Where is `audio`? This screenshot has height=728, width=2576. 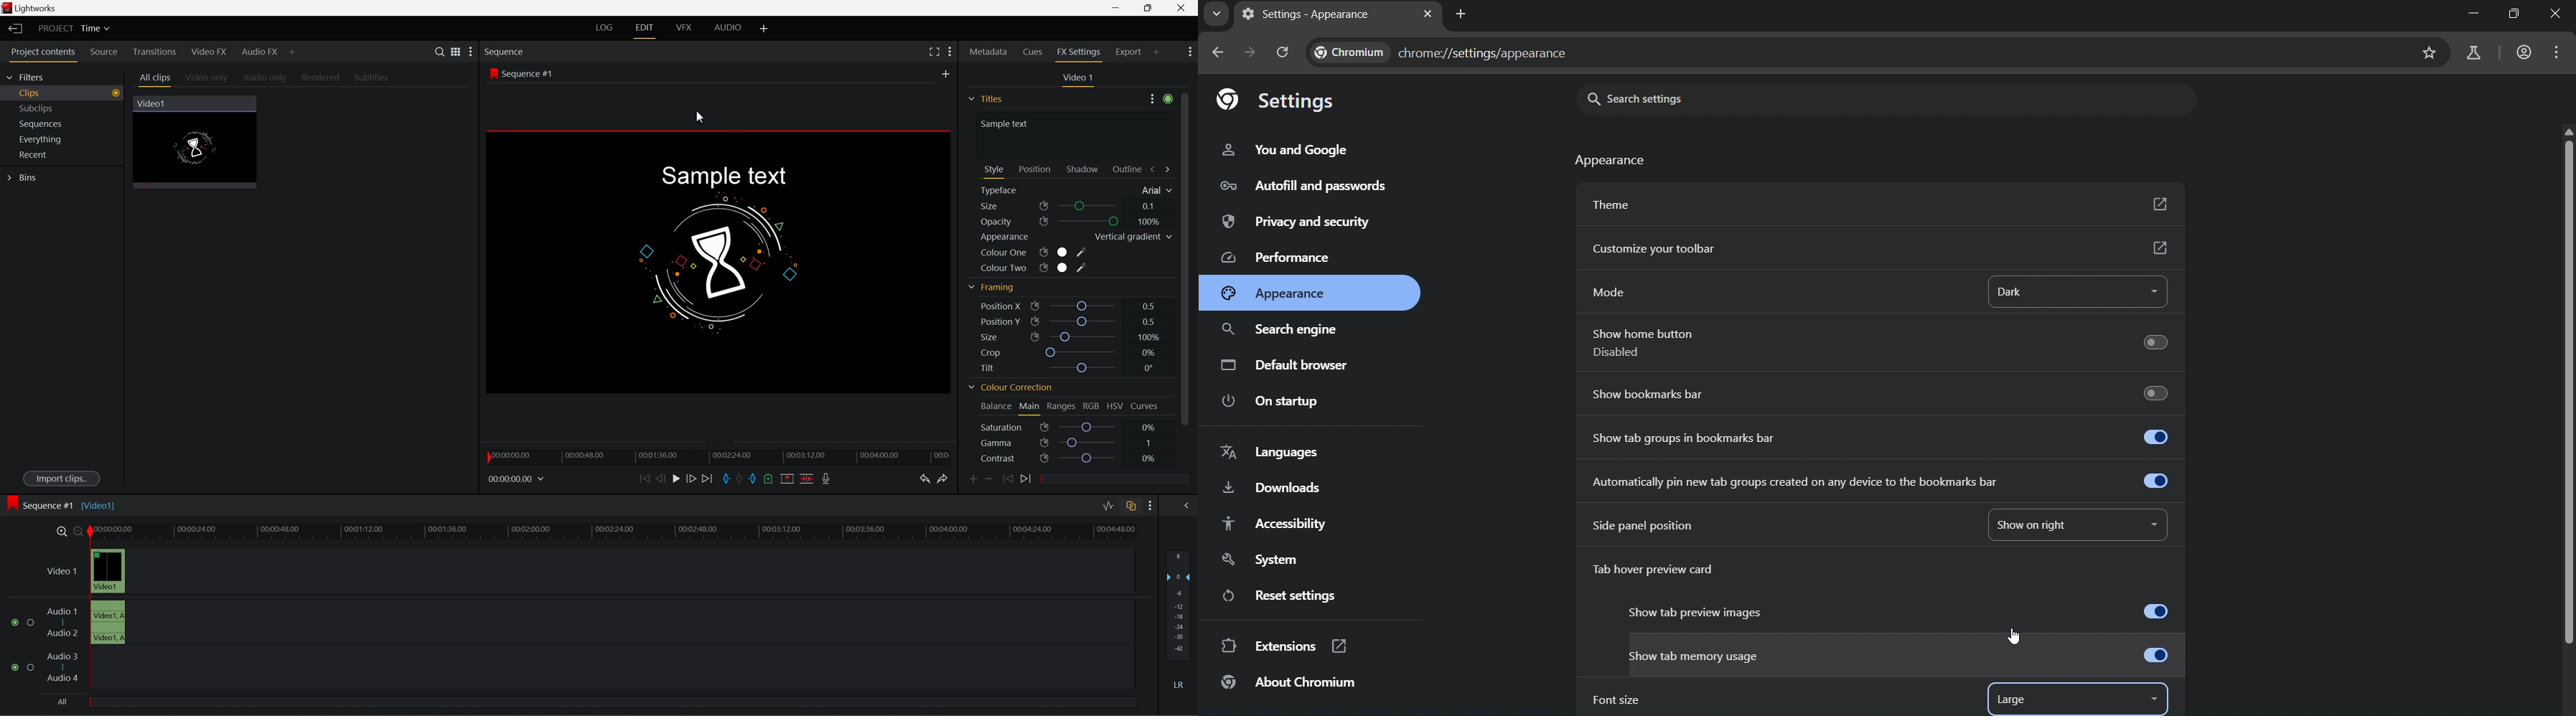
audio is located at coordinates (733, 28).